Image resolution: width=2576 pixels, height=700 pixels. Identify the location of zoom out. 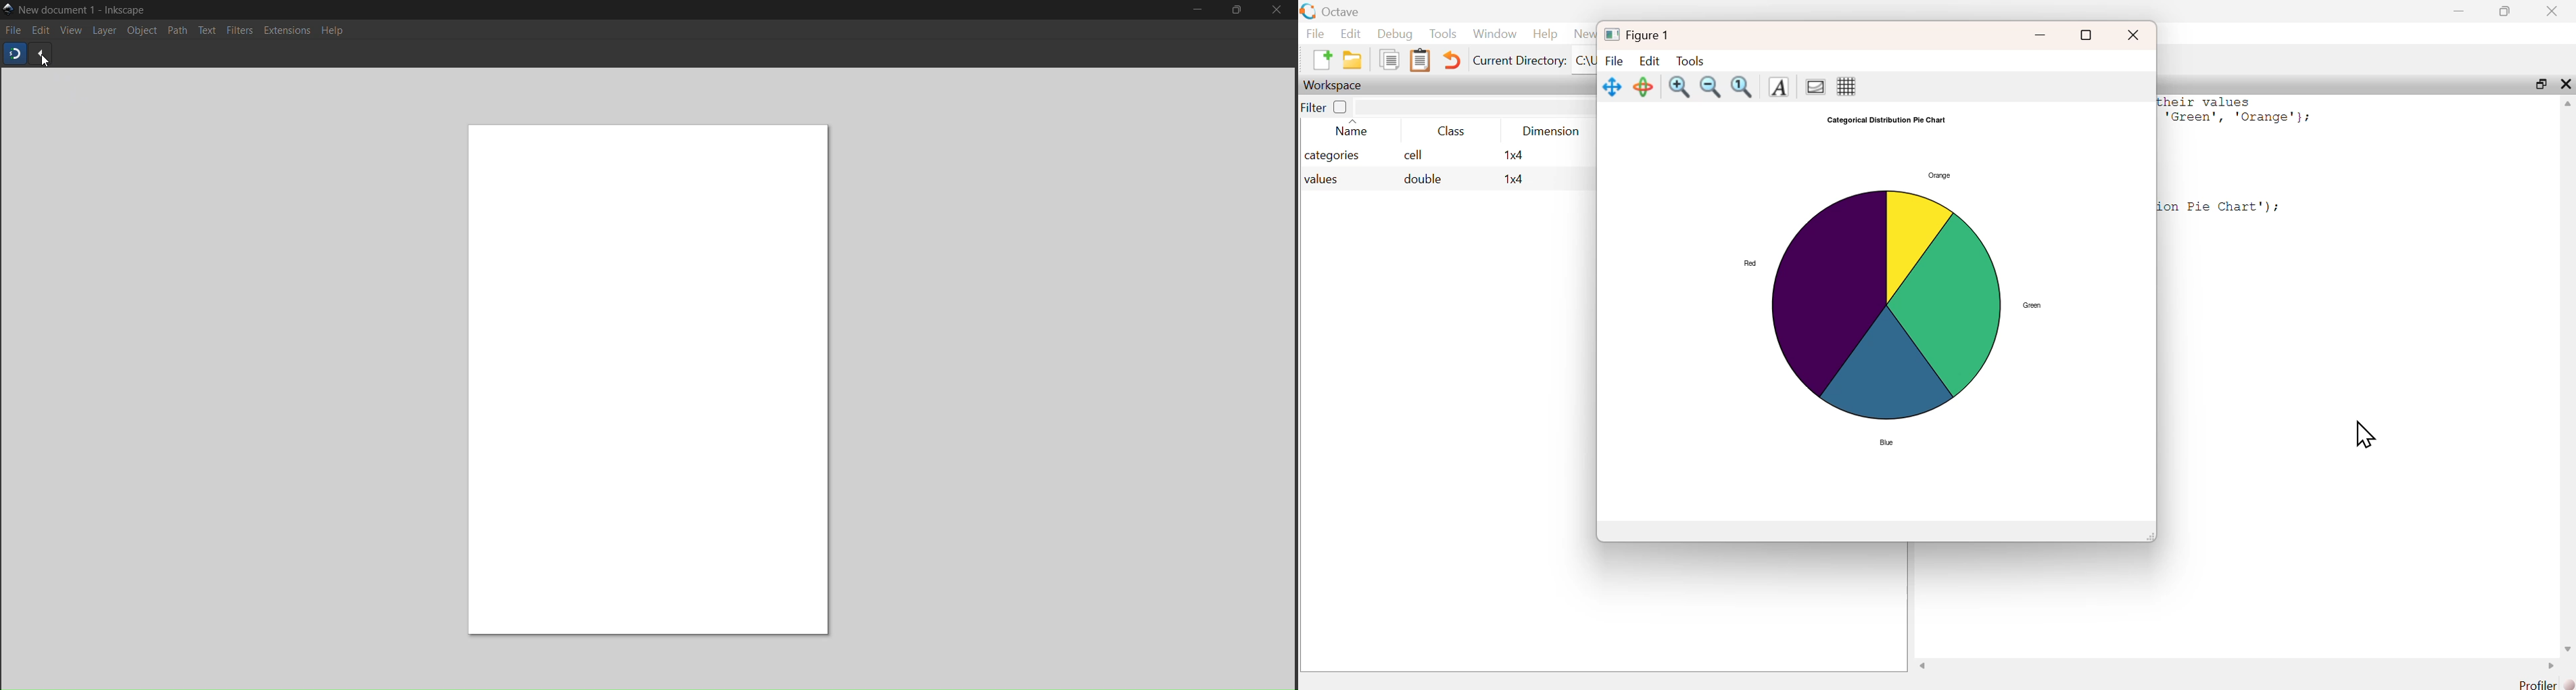
(1710, 87).